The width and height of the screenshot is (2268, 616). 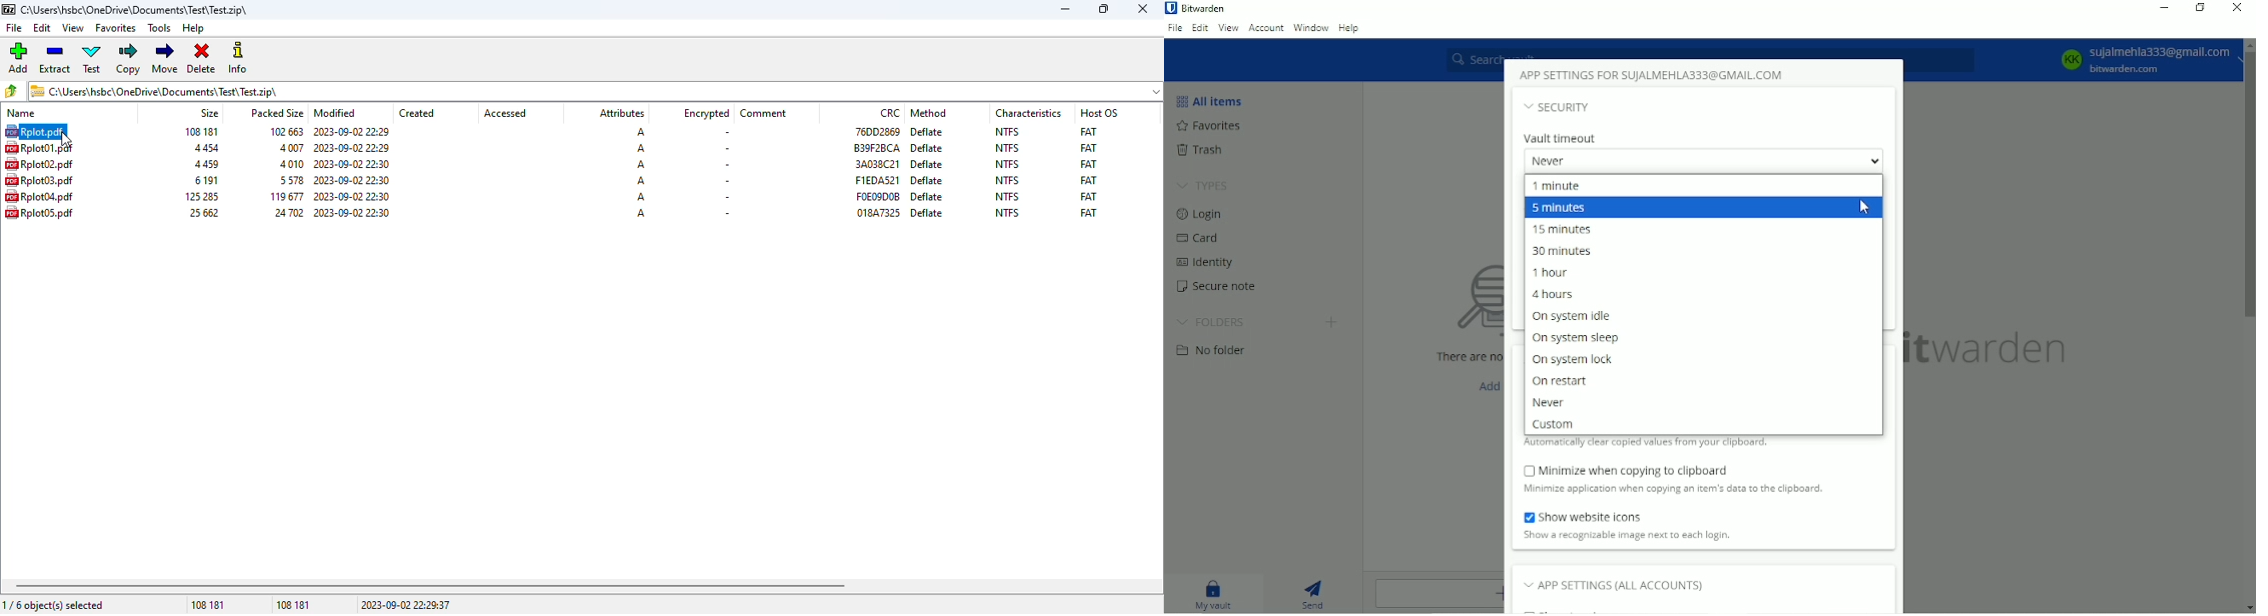 What do you see at coordinates (877, 130) in the screenshot?
I see `CRC` at bounding box center [877, 130].